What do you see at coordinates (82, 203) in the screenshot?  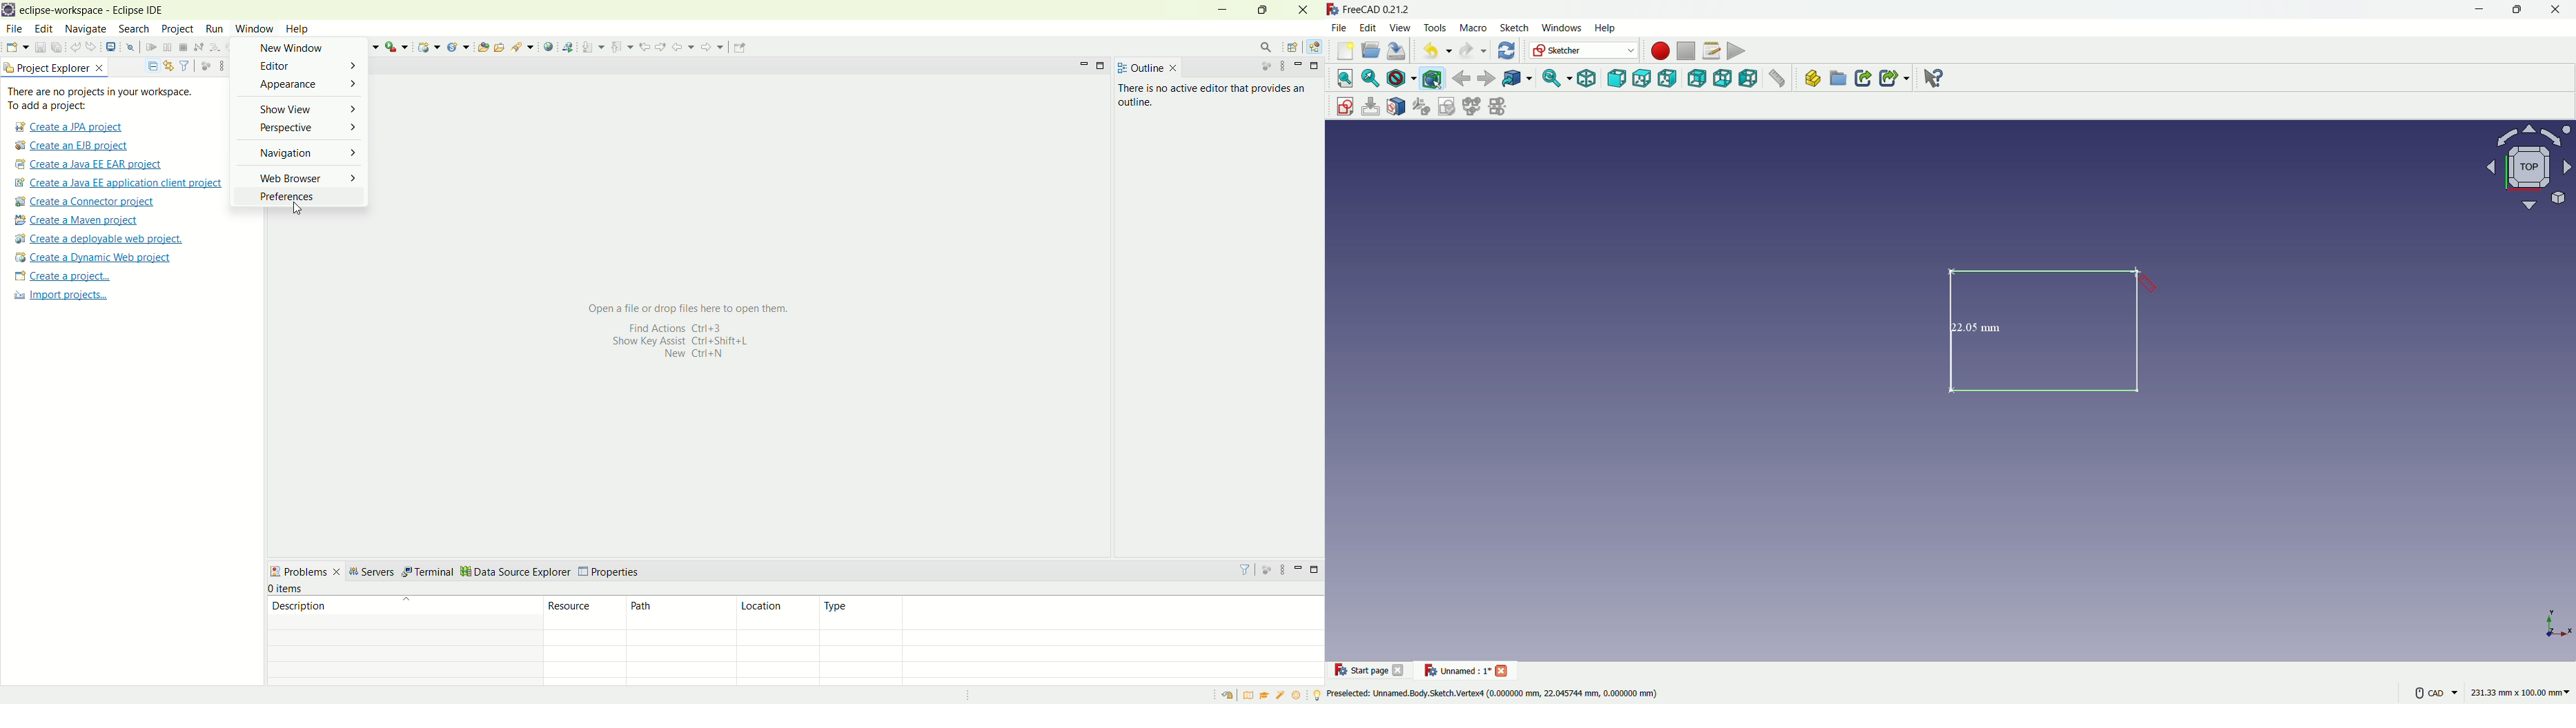 I see `create a connector project` at bounding box center [82, 203].